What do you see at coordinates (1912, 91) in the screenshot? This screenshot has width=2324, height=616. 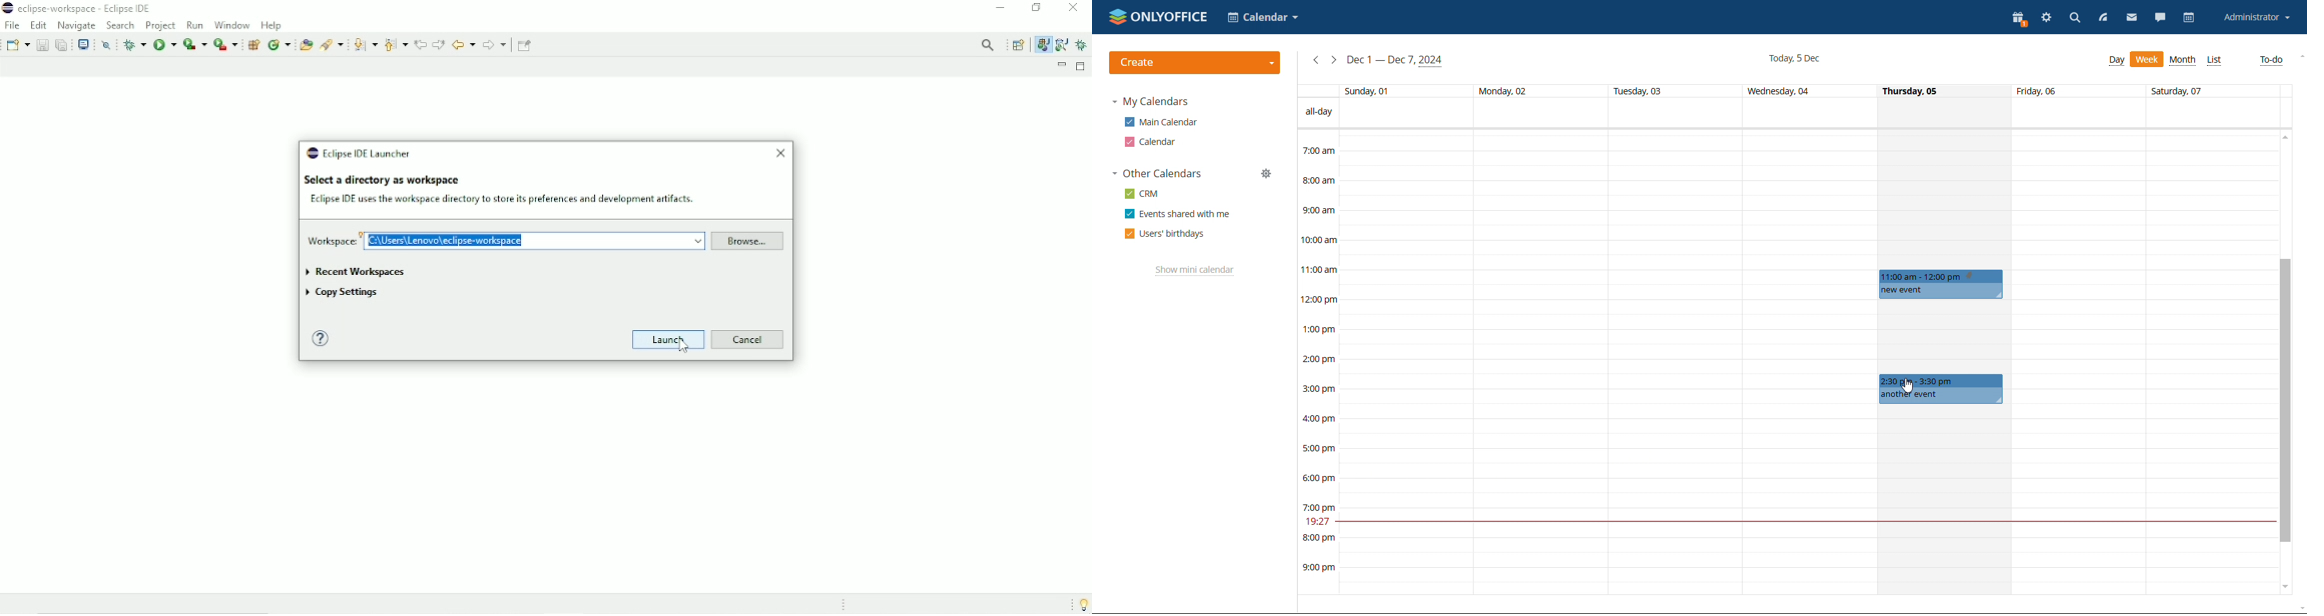 I see `Thursday, 05` at bounding box center [1912, 91].